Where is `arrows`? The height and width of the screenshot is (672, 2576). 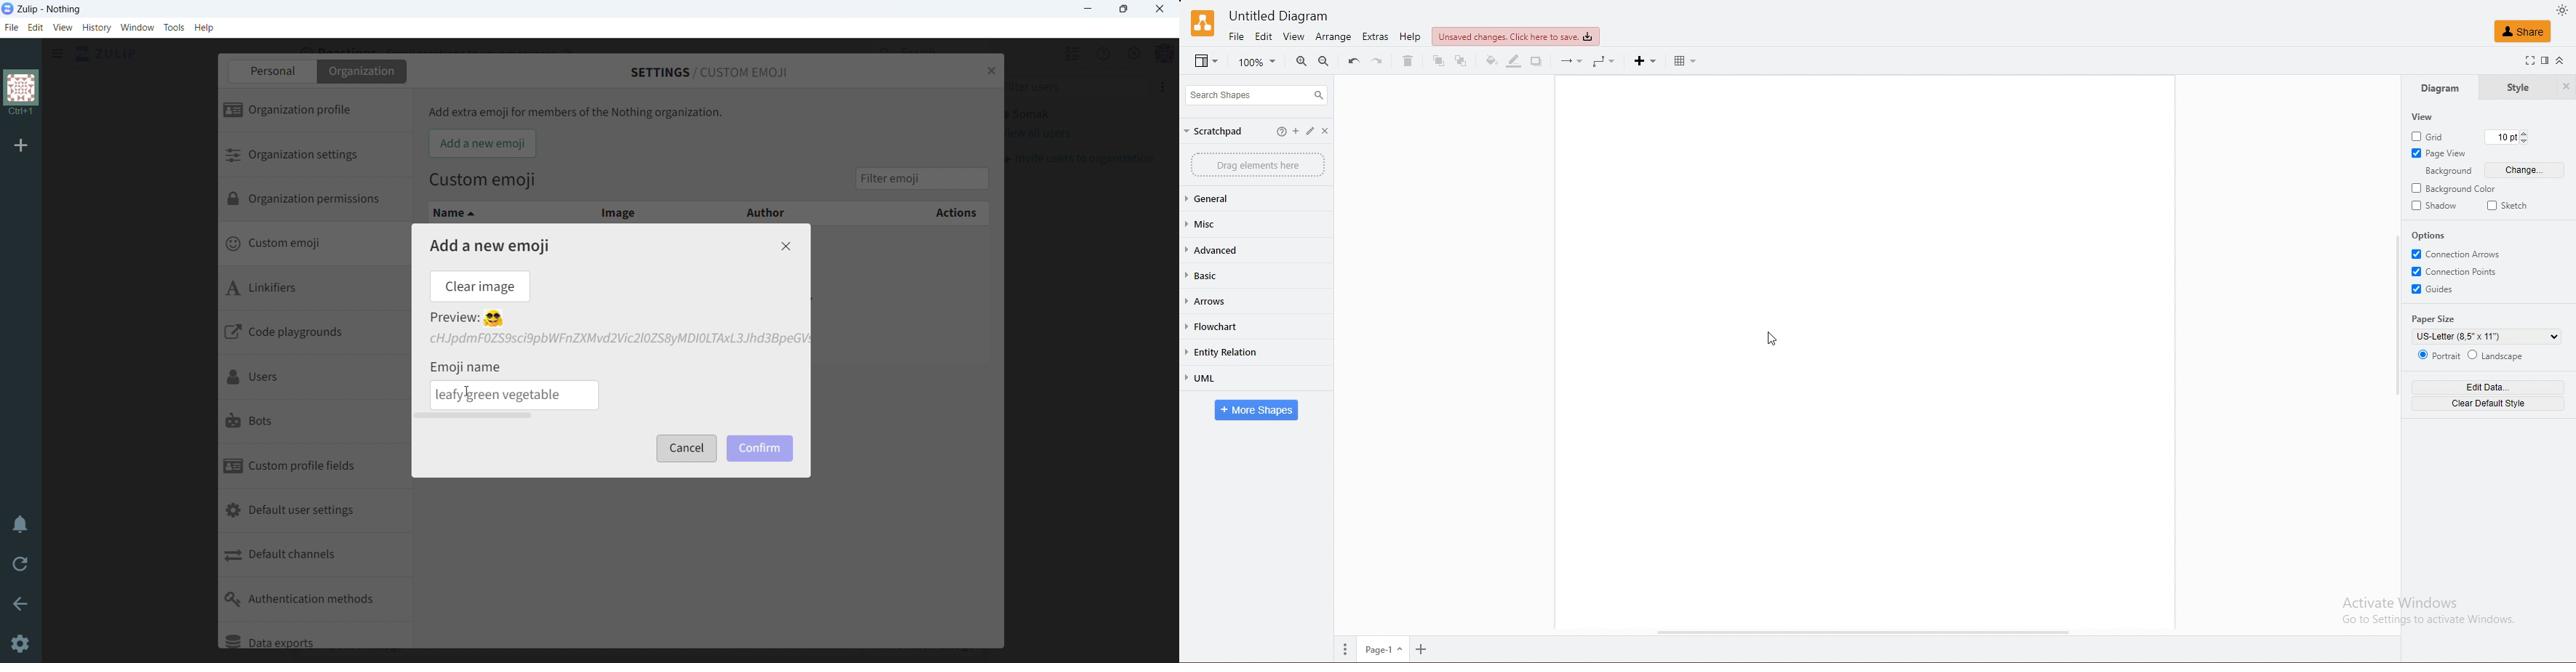
arrows is located at coordinates (1226, 300).